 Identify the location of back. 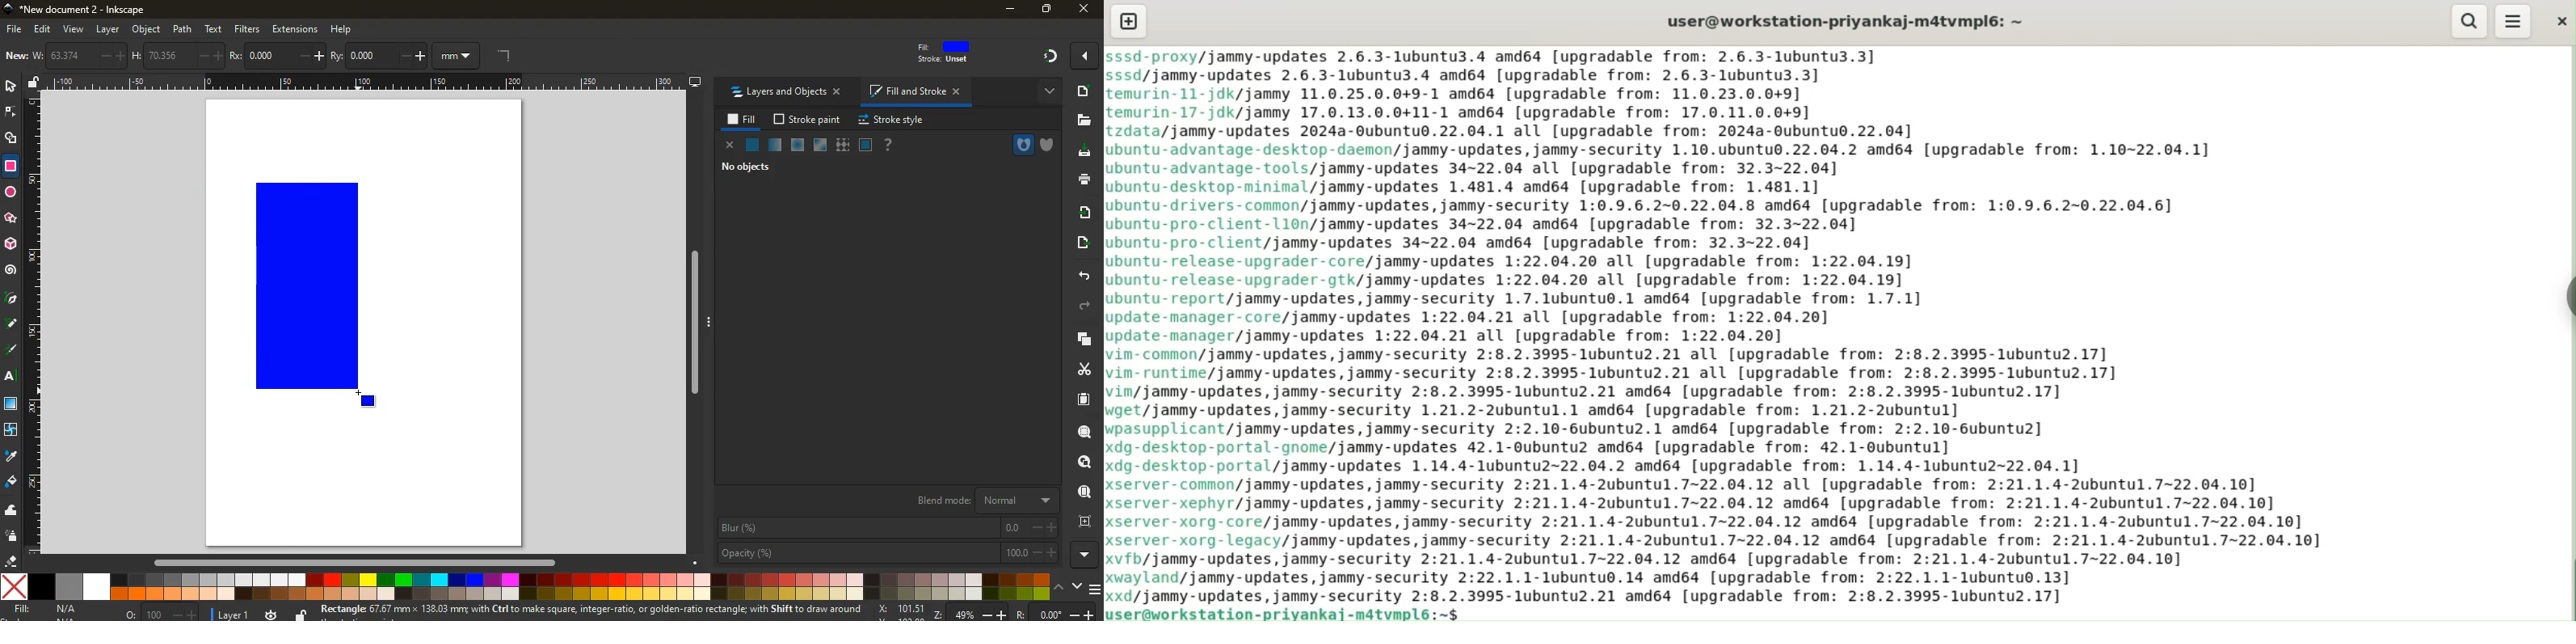
(1083, 273).